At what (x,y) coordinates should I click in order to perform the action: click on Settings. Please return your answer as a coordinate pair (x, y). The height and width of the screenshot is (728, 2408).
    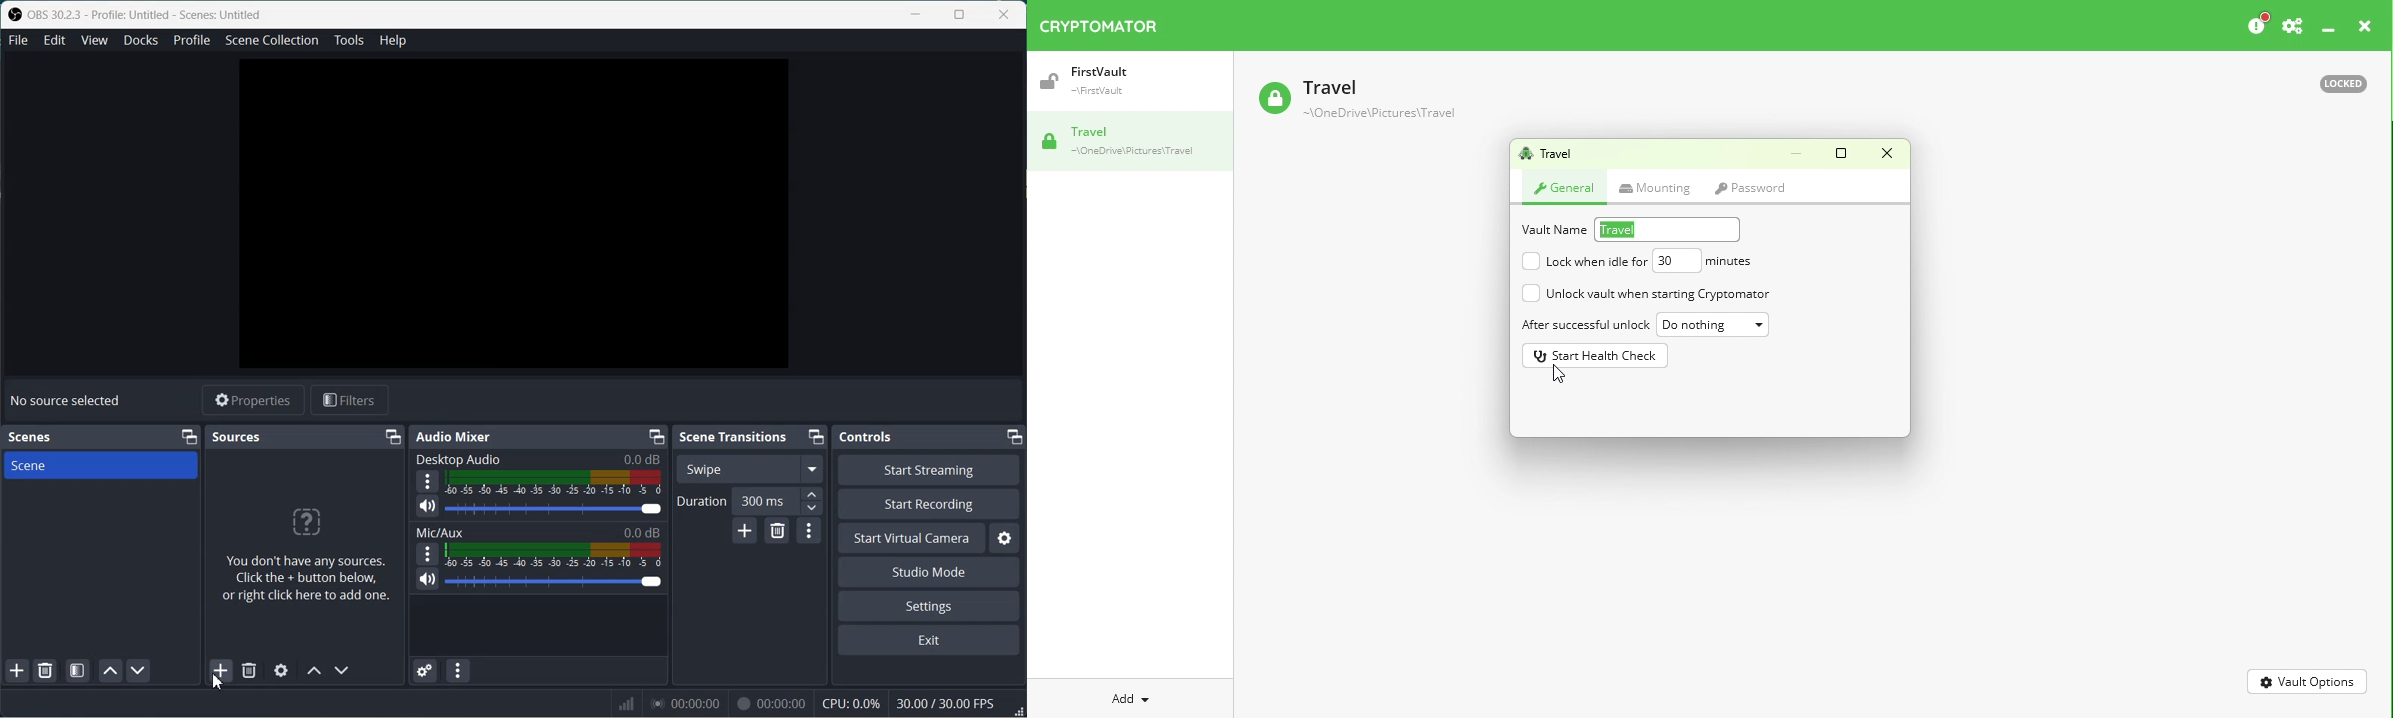
    Looking at the image, I should click on (928, 605).